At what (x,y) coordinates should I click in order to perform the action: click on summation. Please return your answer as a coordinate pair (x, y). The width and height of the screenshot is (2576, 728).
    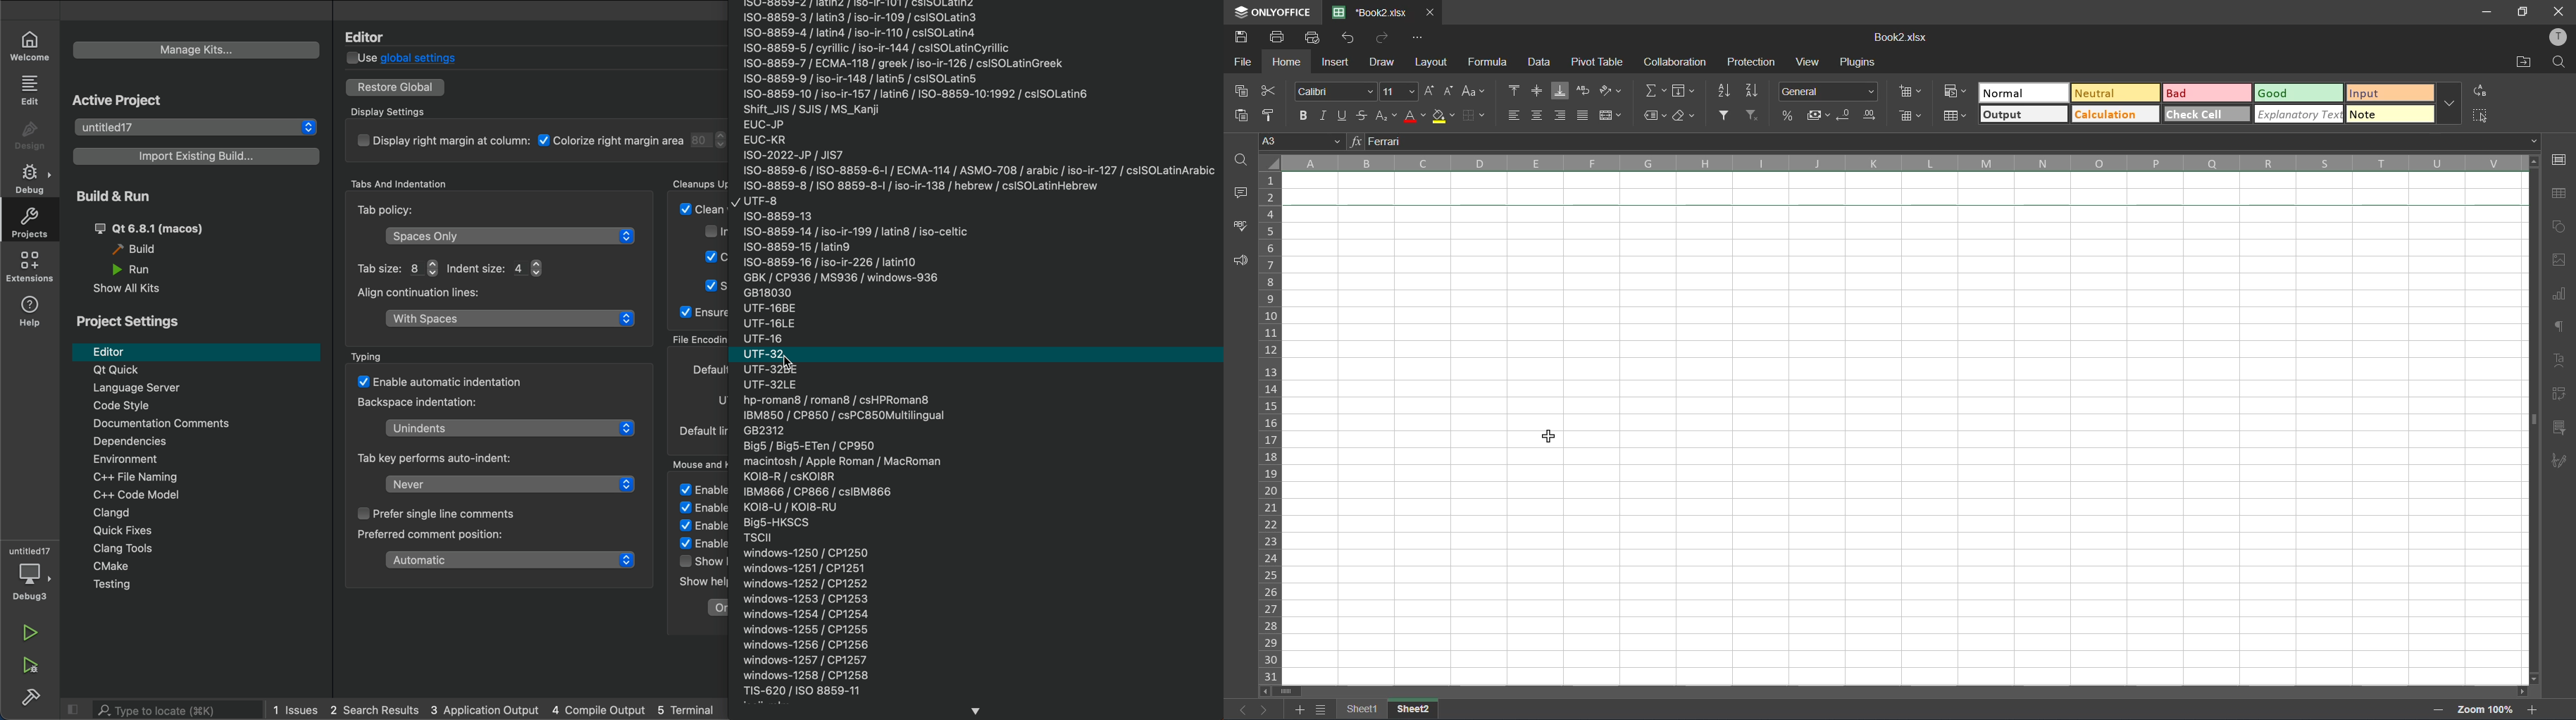
    Looking at the image, I should click on (1657, 92).